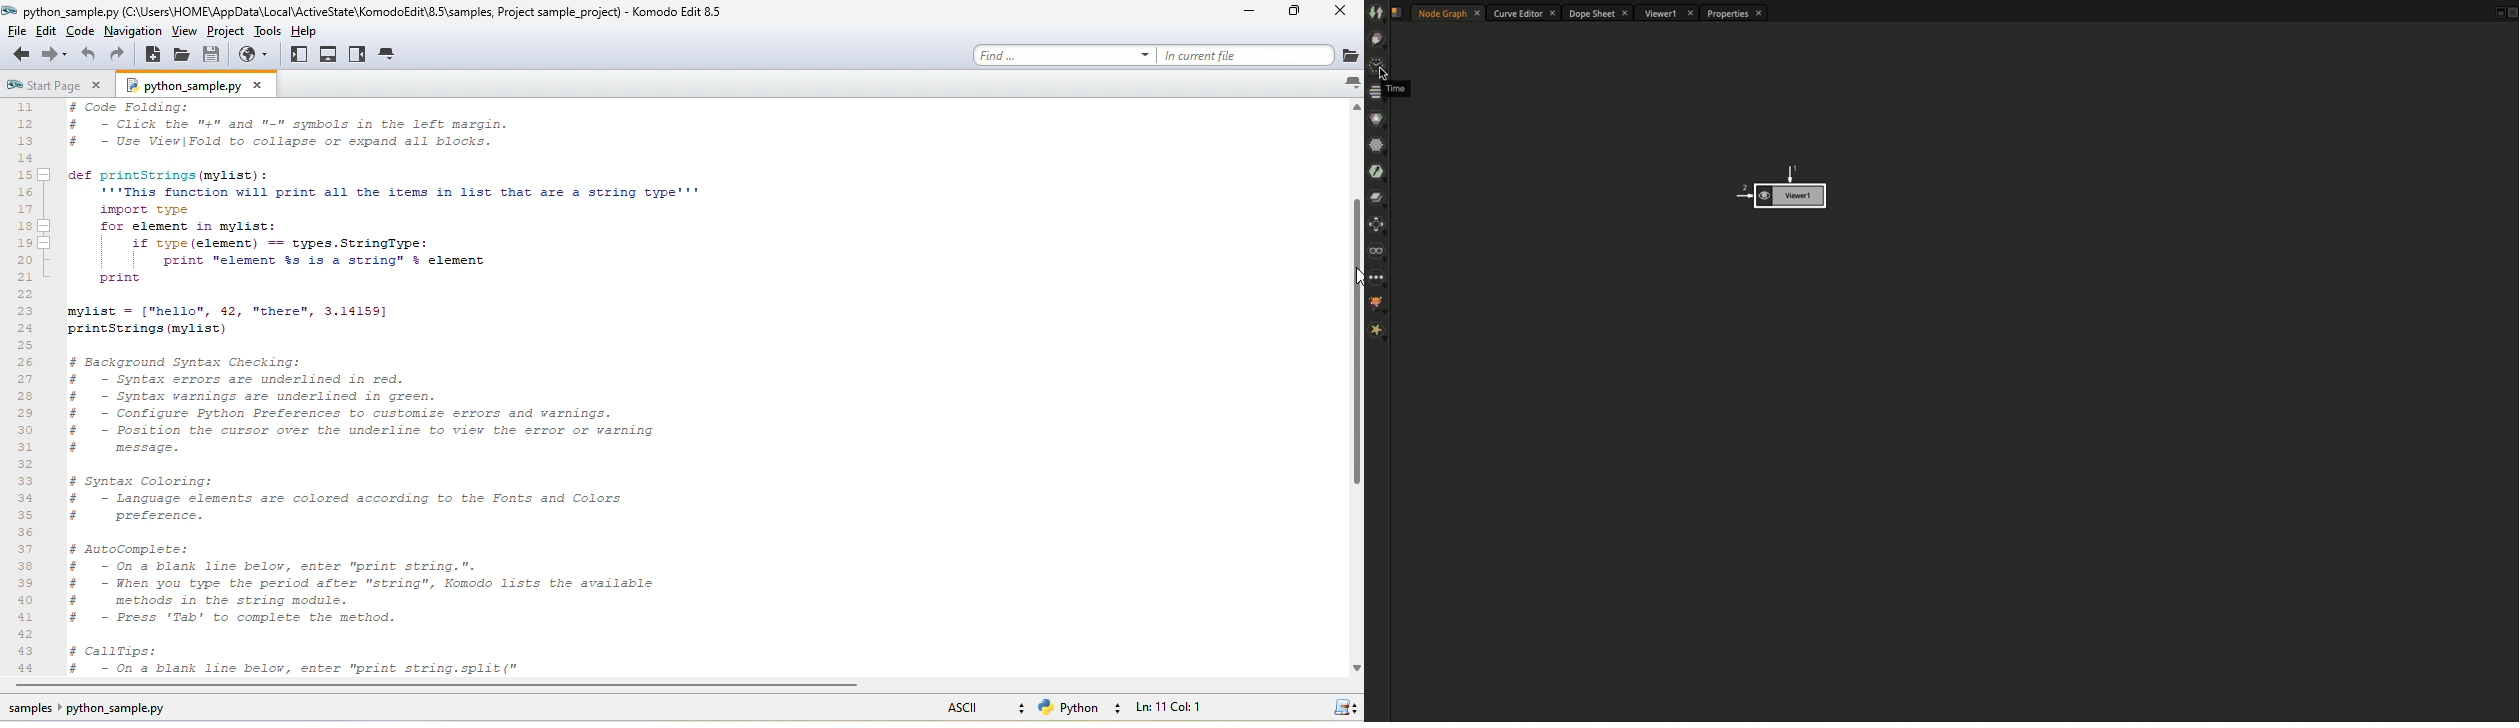 The image size is (2520, 728). Describe the element at coordinates (227, 34) in the screenshot. I see `project` at that location.